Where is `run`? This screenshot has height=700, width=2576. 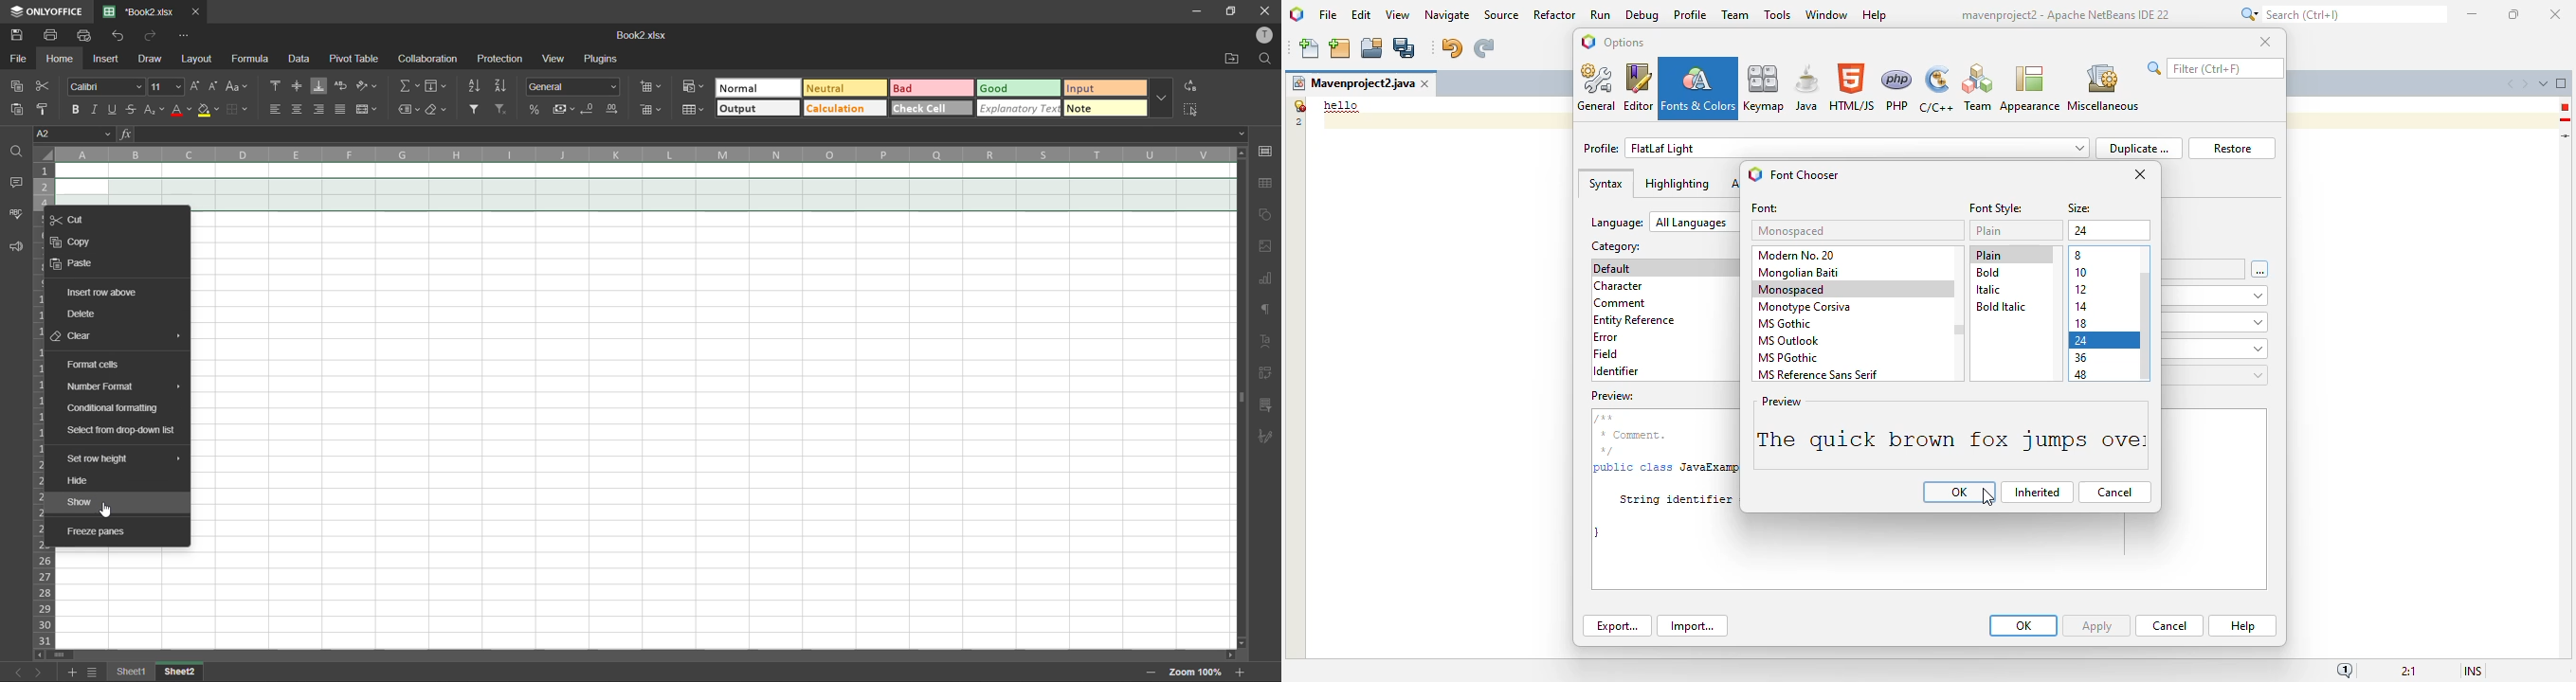 run is located at coordinates (1602, 14).